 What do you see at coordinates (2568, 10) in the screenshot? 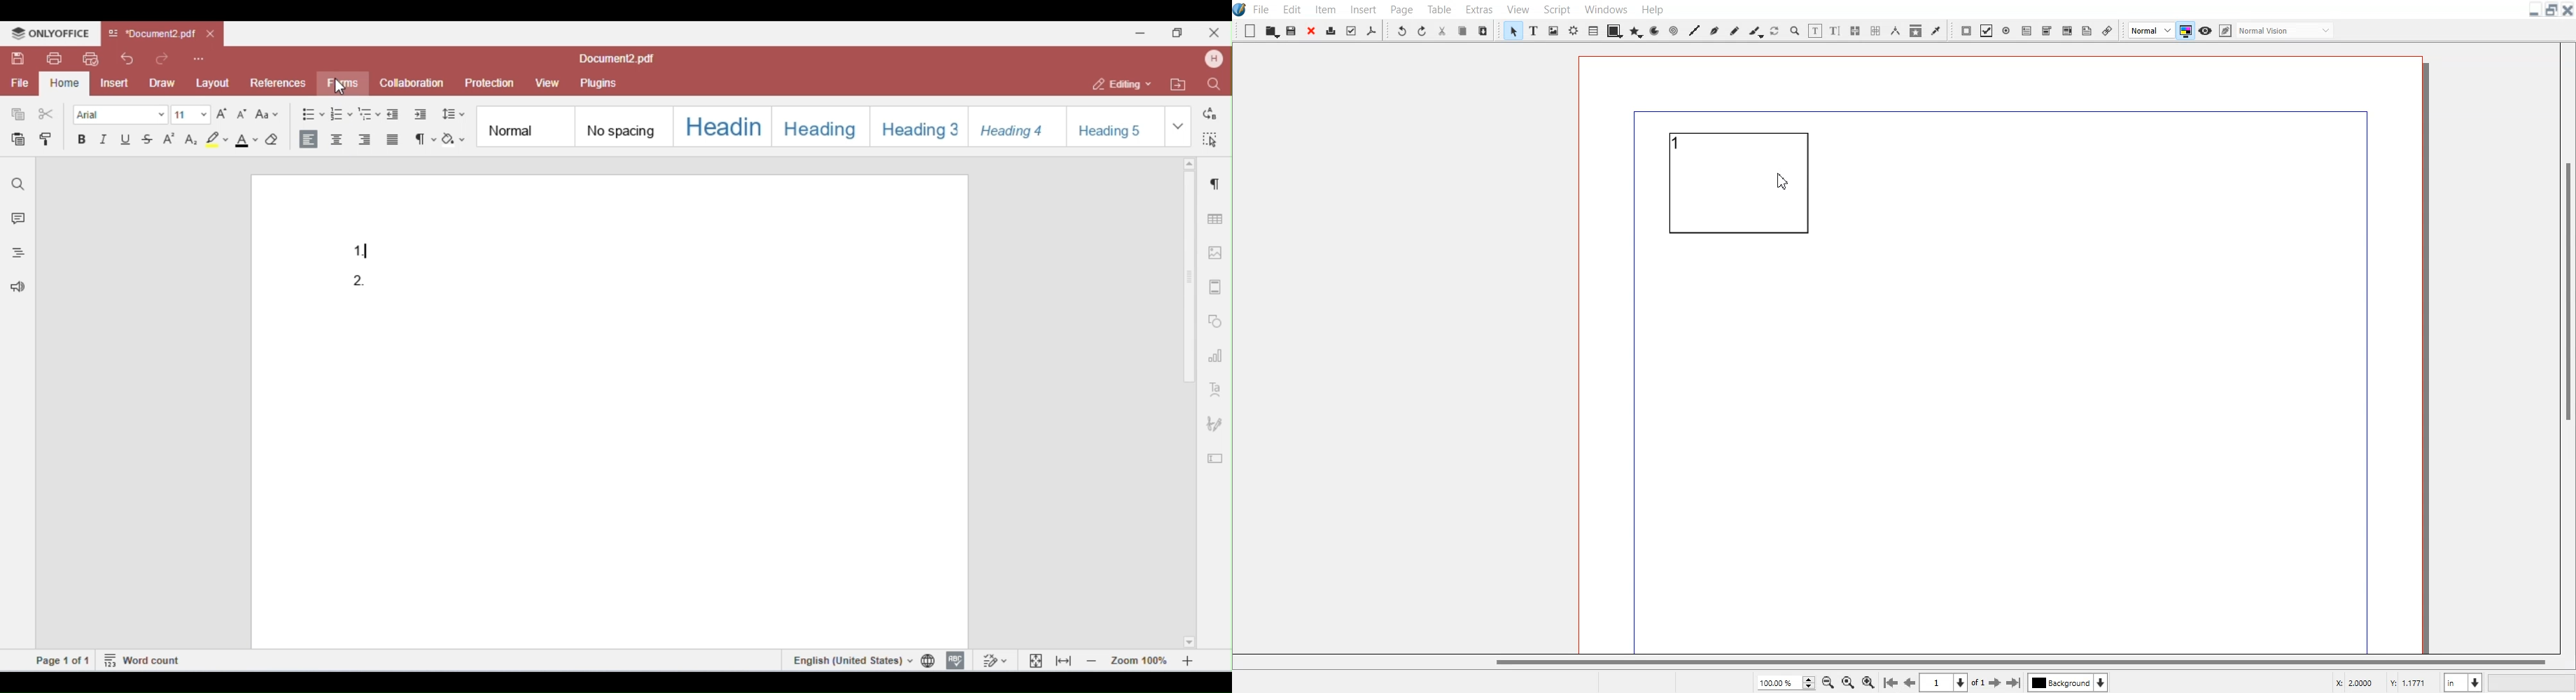
I see `Close` at bounding box center [2568, 10].